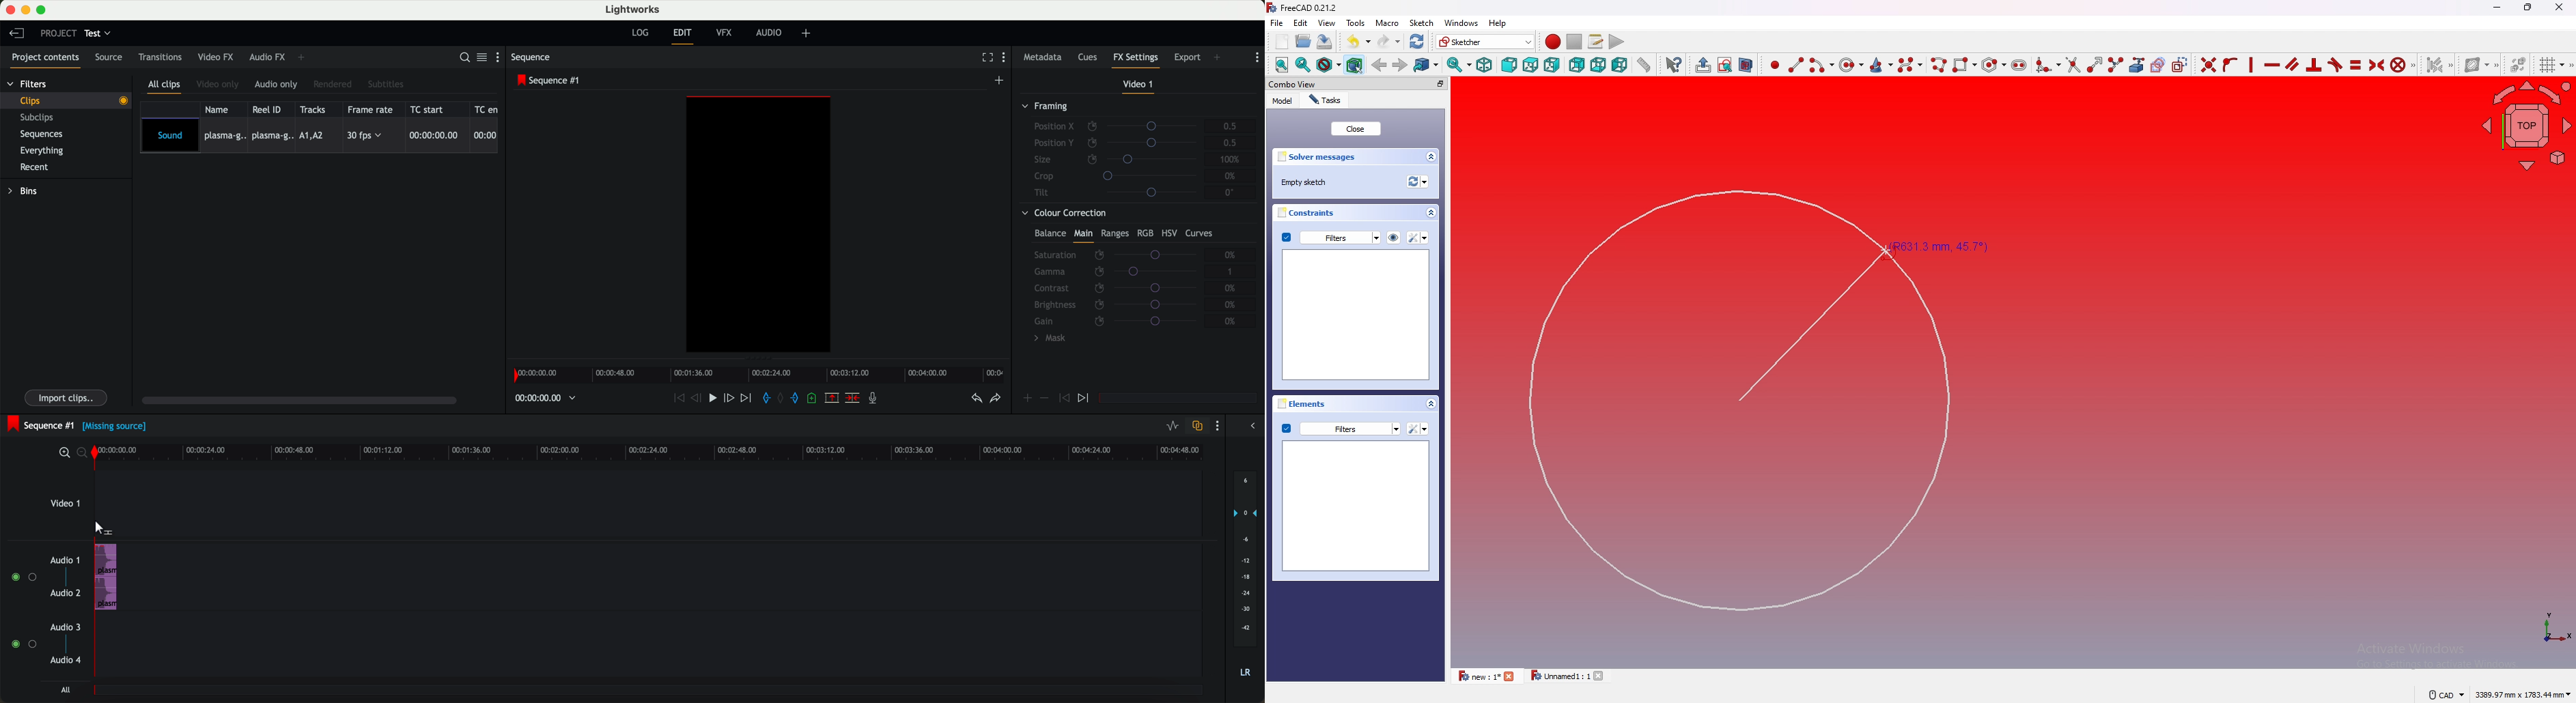 The width and height of the screenshot is (2576, 728). Describe the element at coordinates (1431, 157) in the screenshot. I see `collapse` at that location.